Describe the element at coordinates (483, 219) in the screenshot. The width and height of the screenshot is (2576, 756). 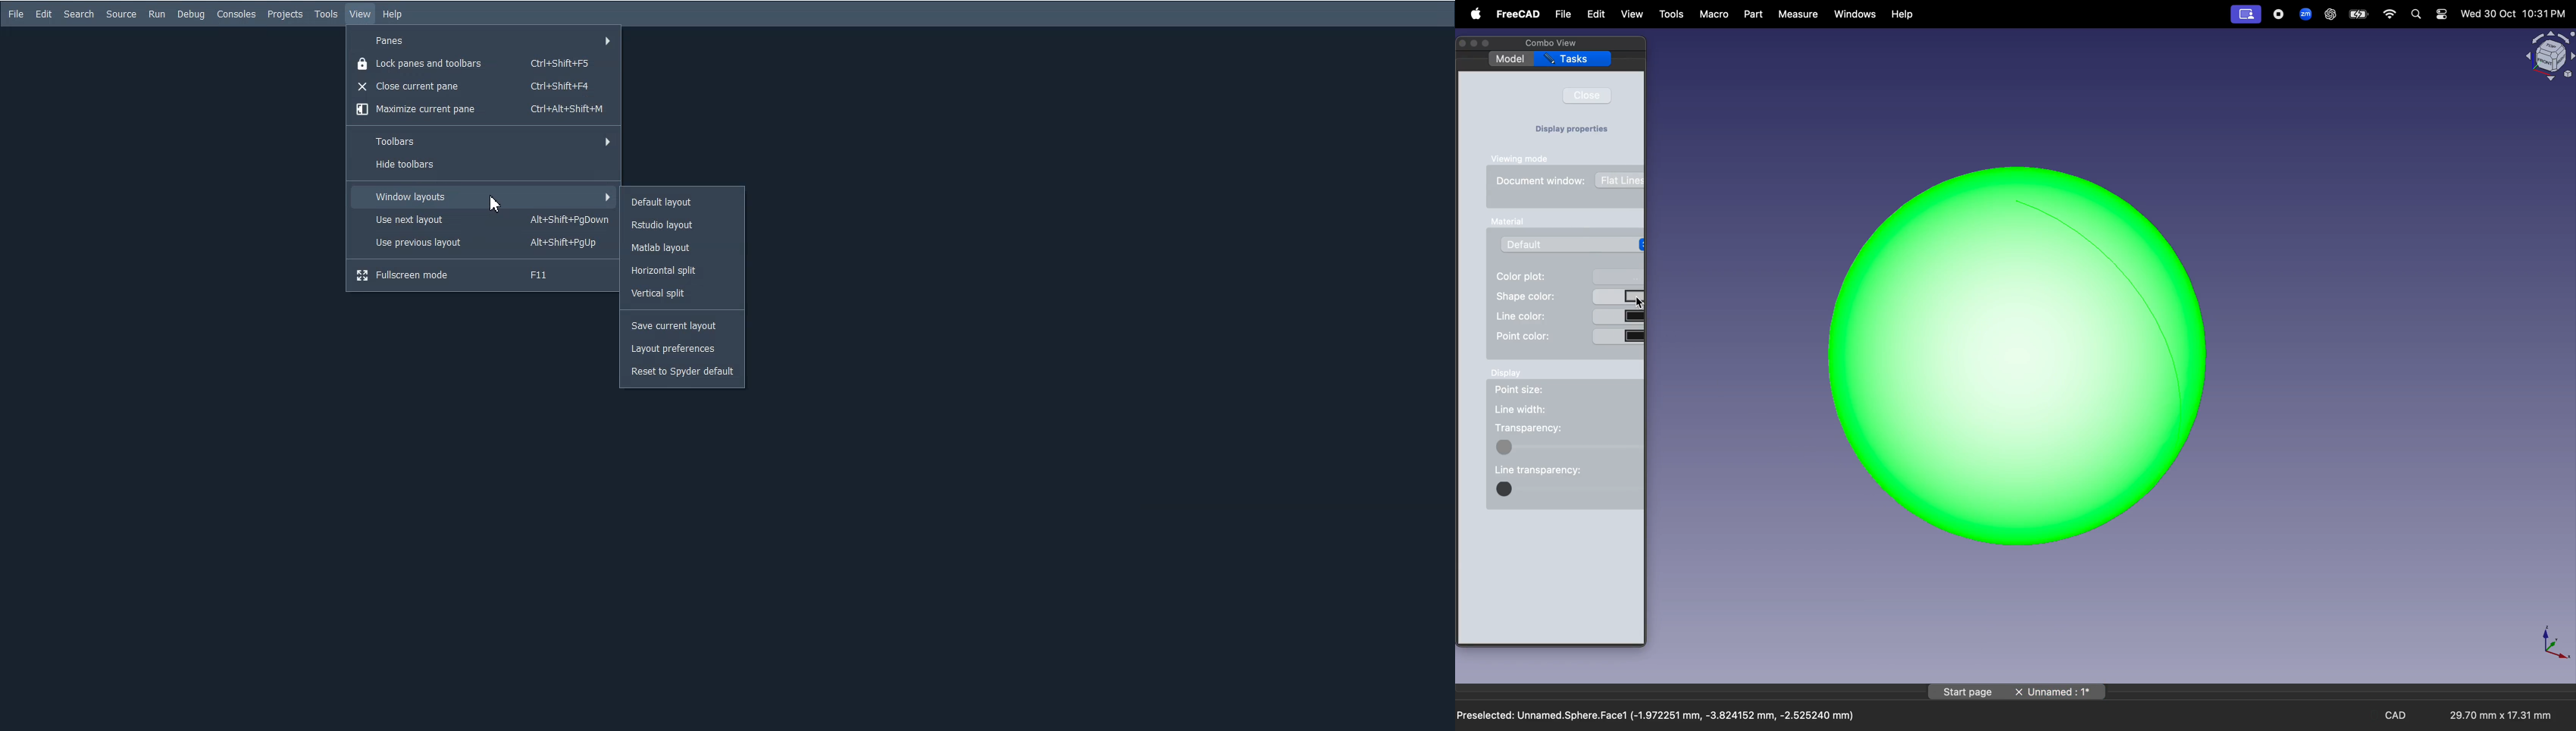
I see `Use next layout` at that location.